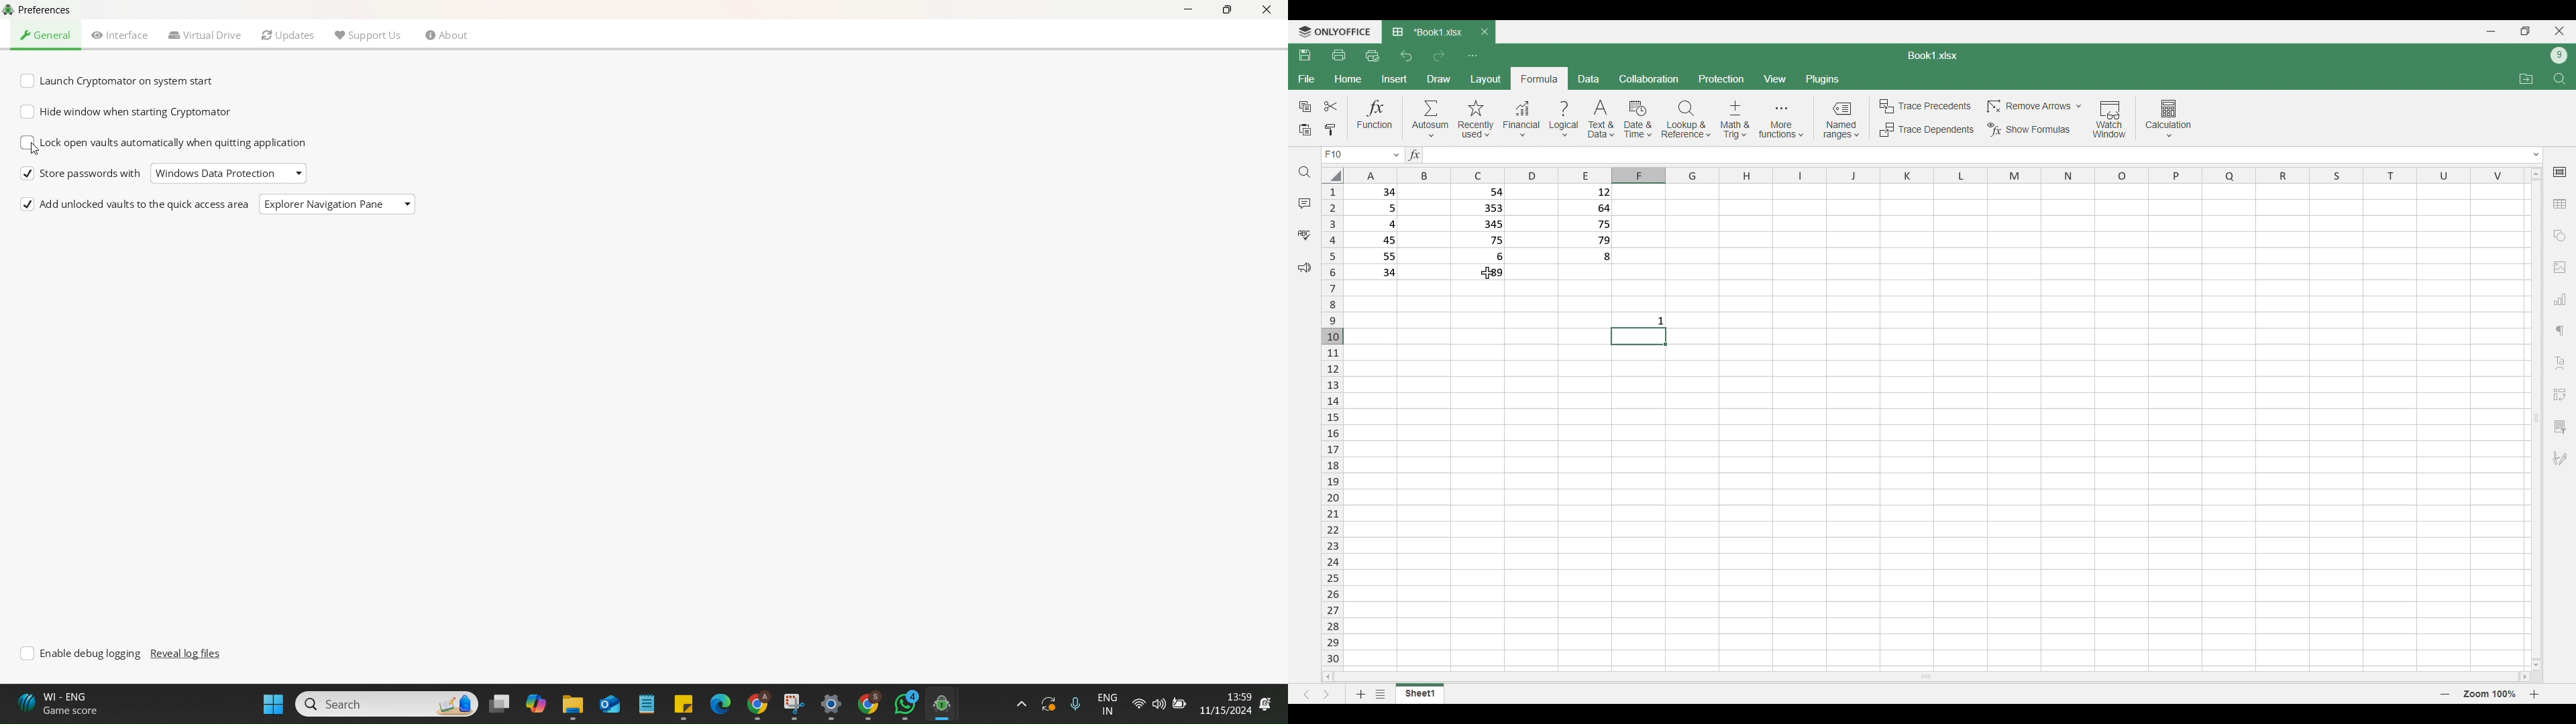 Image resolution: width=2576 pixels, height=728 pixels. I want to click on Financial, so click(1521, 120).